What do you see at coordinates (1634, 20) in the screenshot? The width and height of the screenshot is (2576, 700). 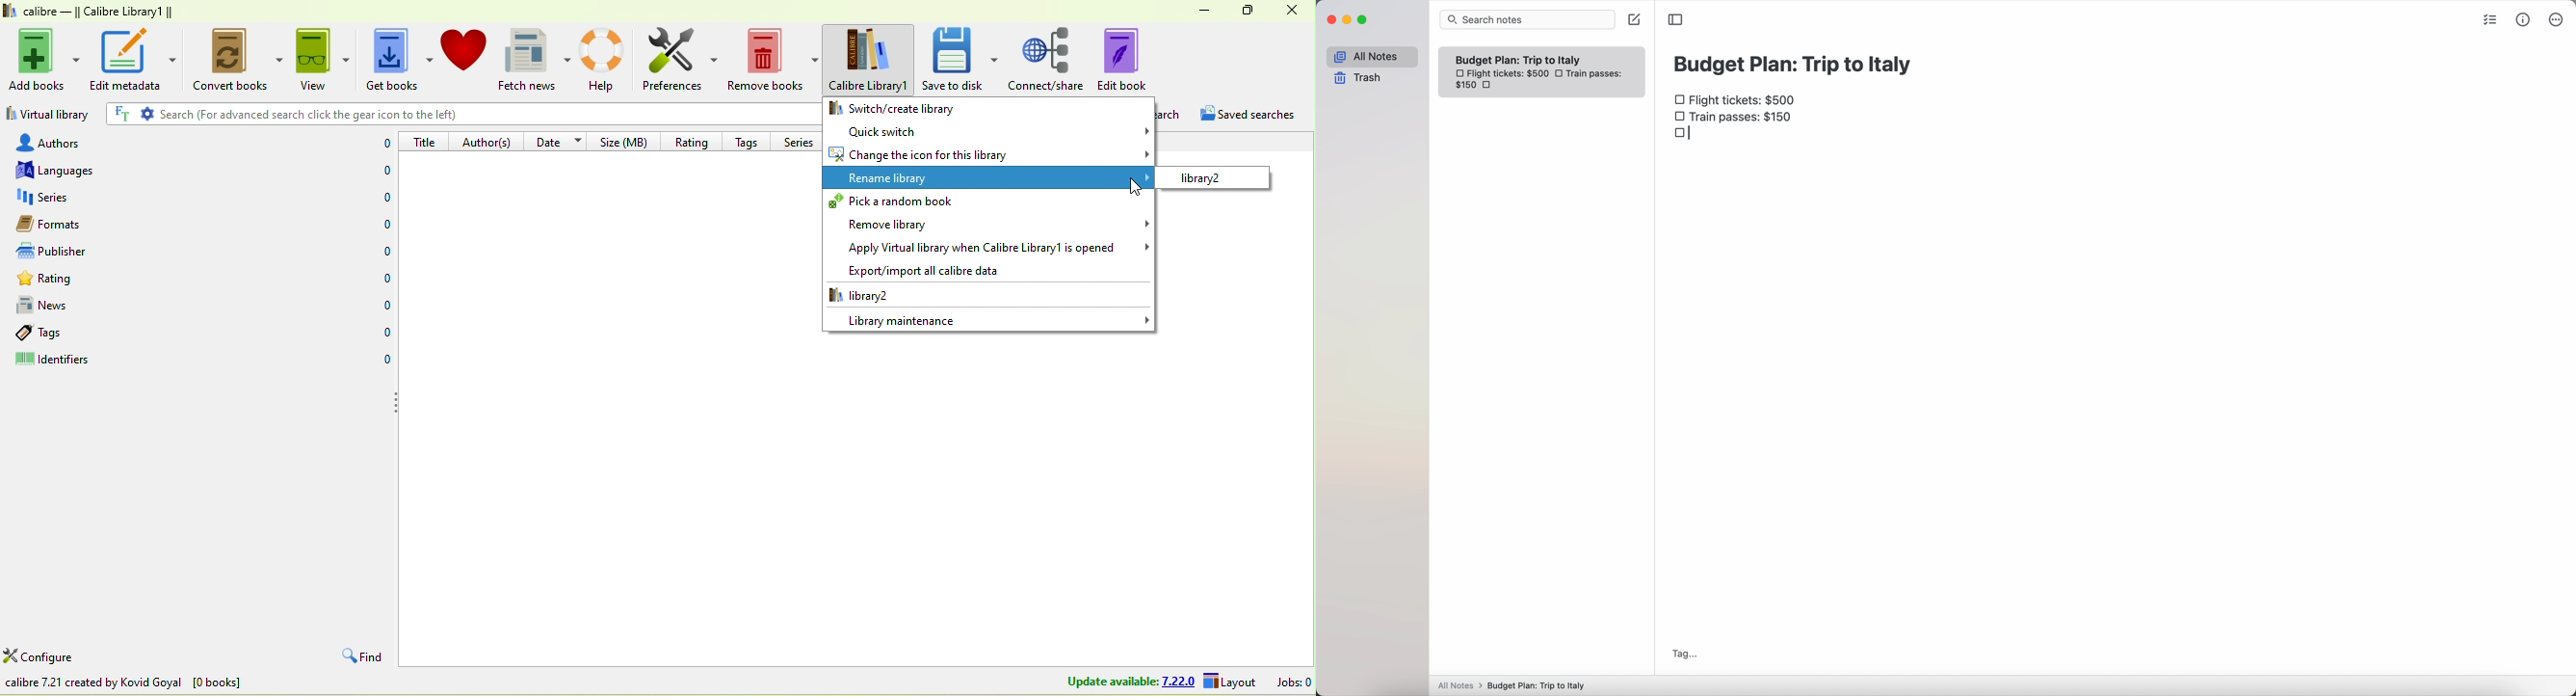 I see `create note` at bounding box center [1634, 20].